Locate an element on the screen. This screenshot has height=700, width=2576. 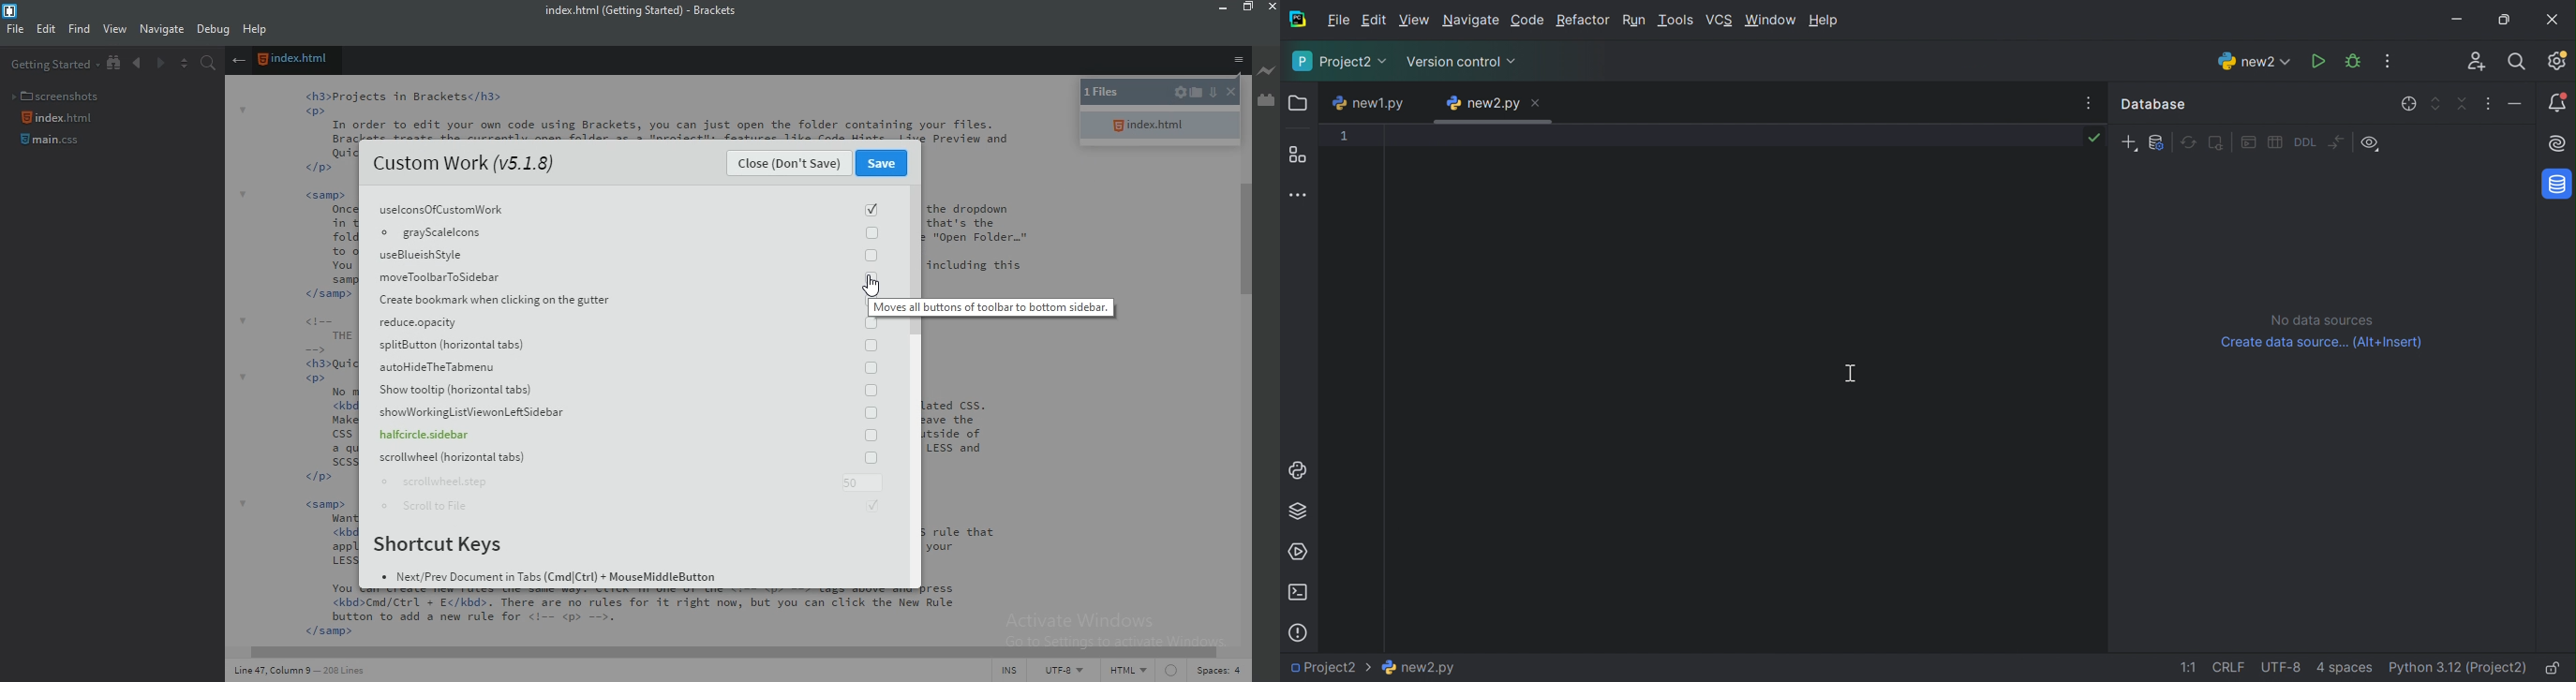
File is located at coordinates (1336, 19).